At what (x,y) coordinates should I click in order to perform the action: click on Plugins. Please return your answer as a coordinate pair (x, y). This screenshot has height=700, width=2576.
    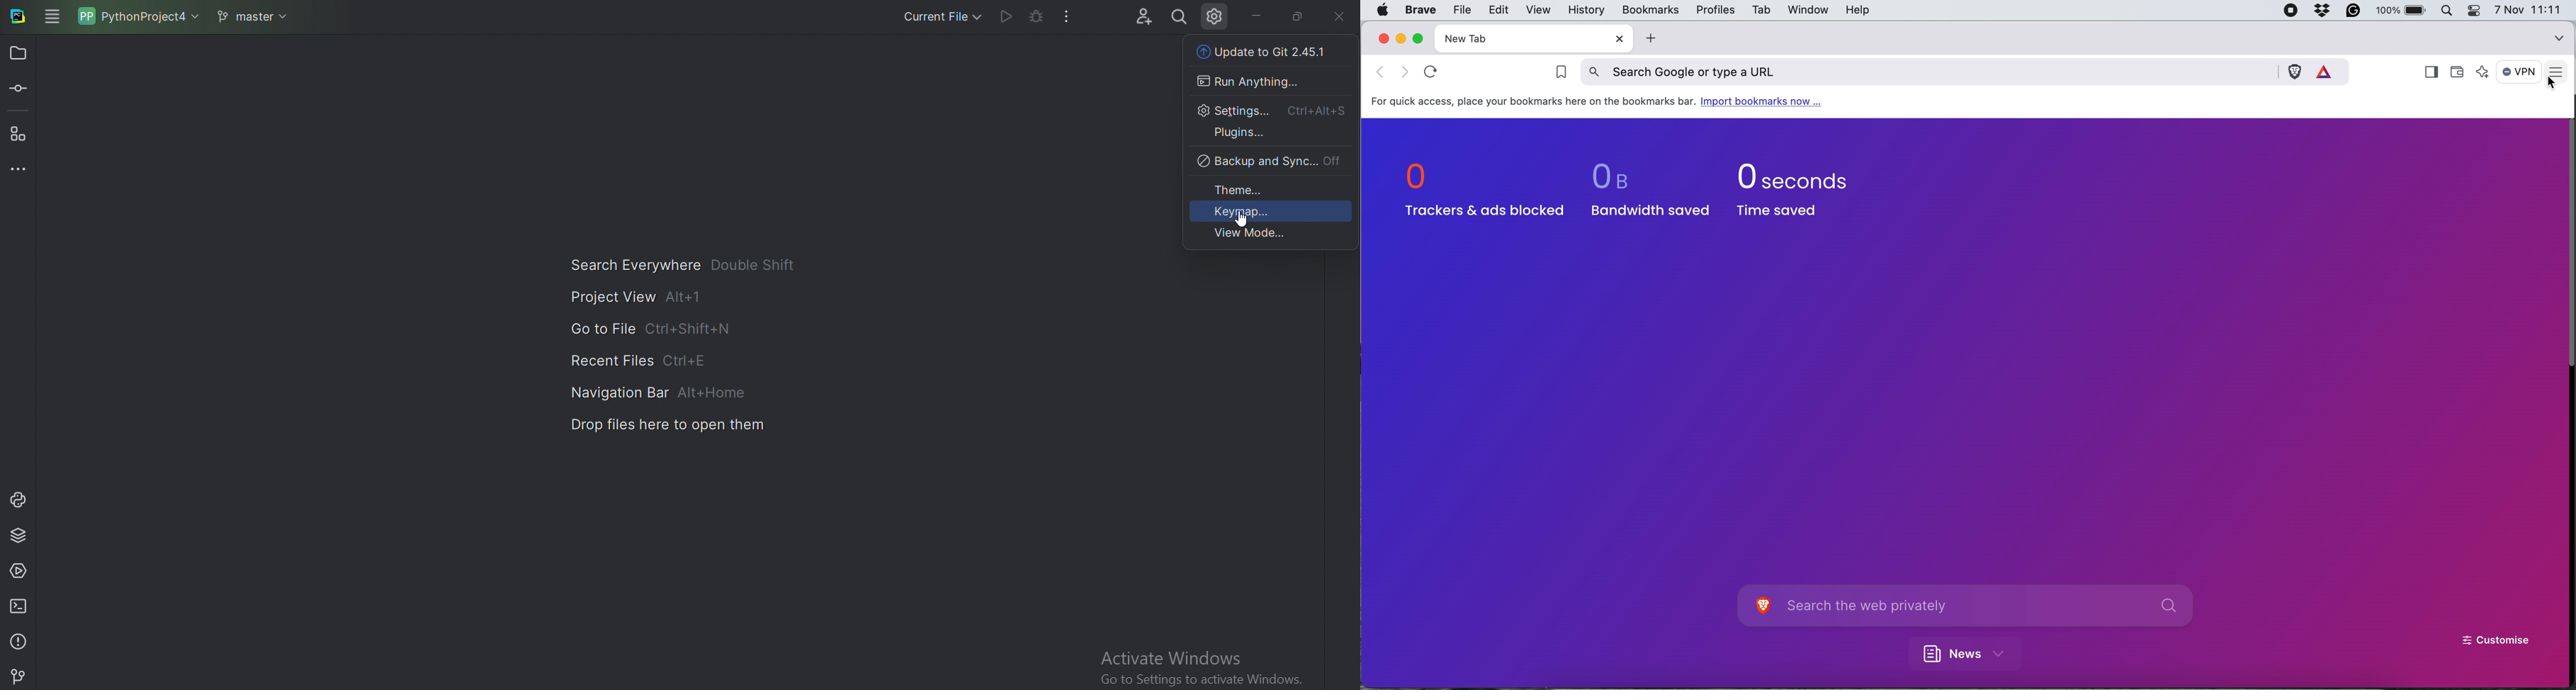
    Looking at the image, I should click on (1234, 134).